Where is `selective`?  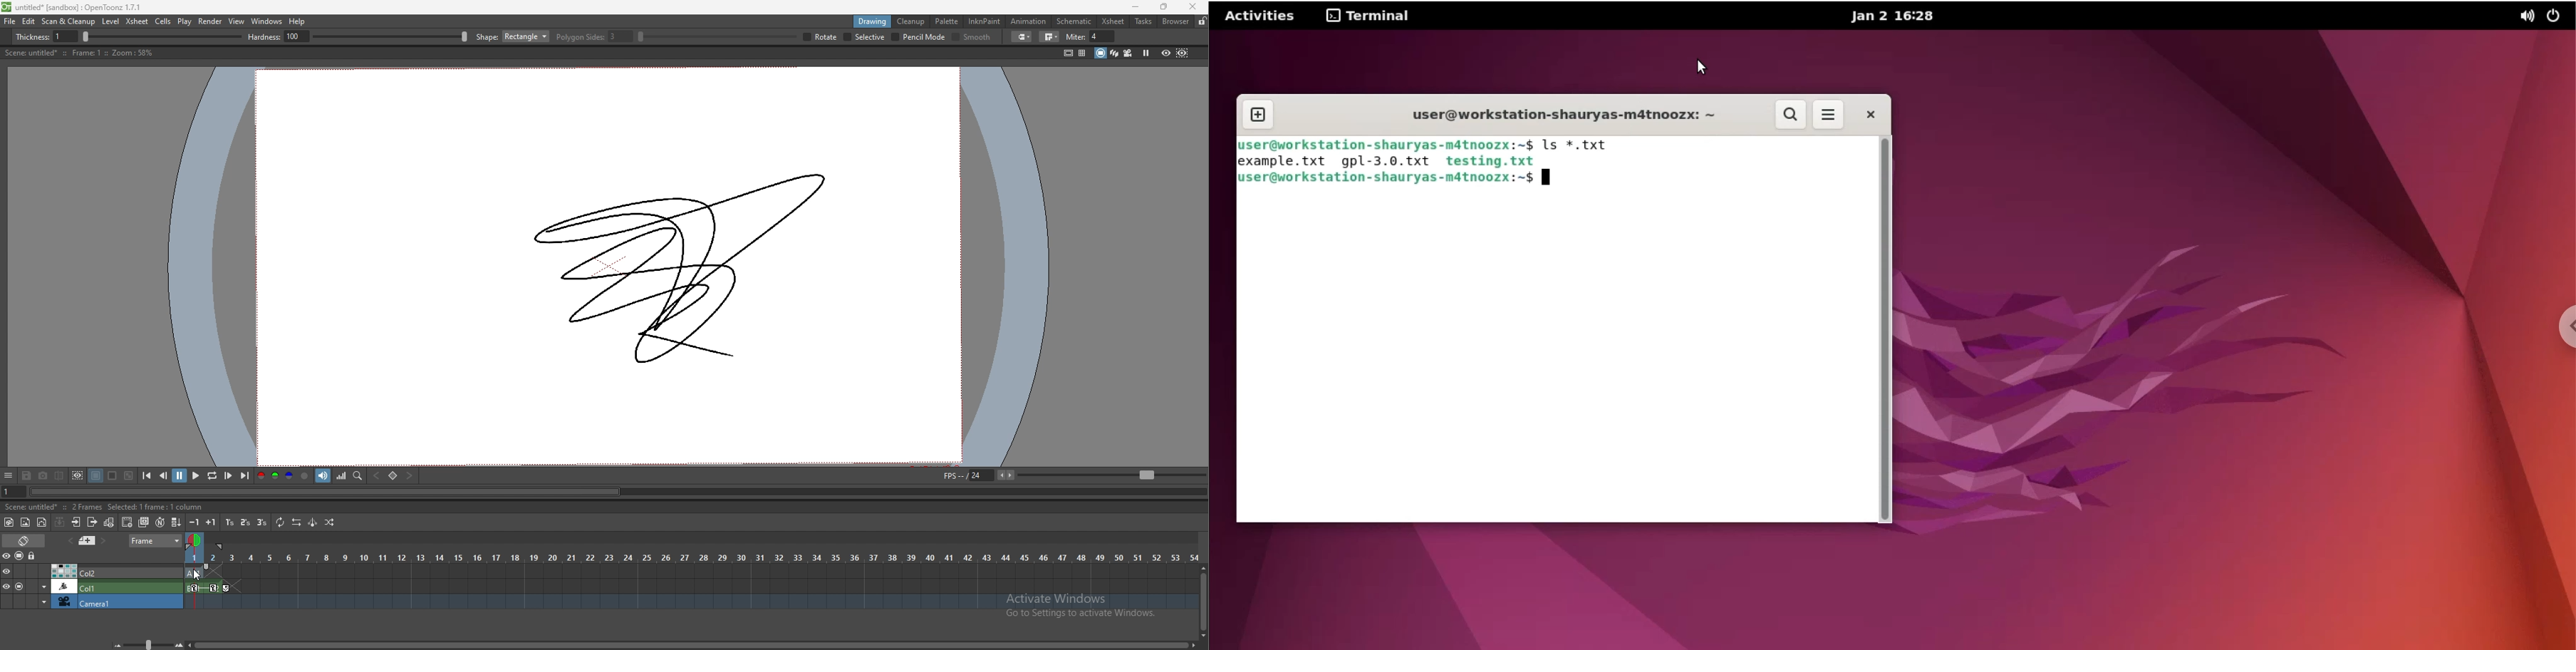
selective is located at coordinates (865, 37).